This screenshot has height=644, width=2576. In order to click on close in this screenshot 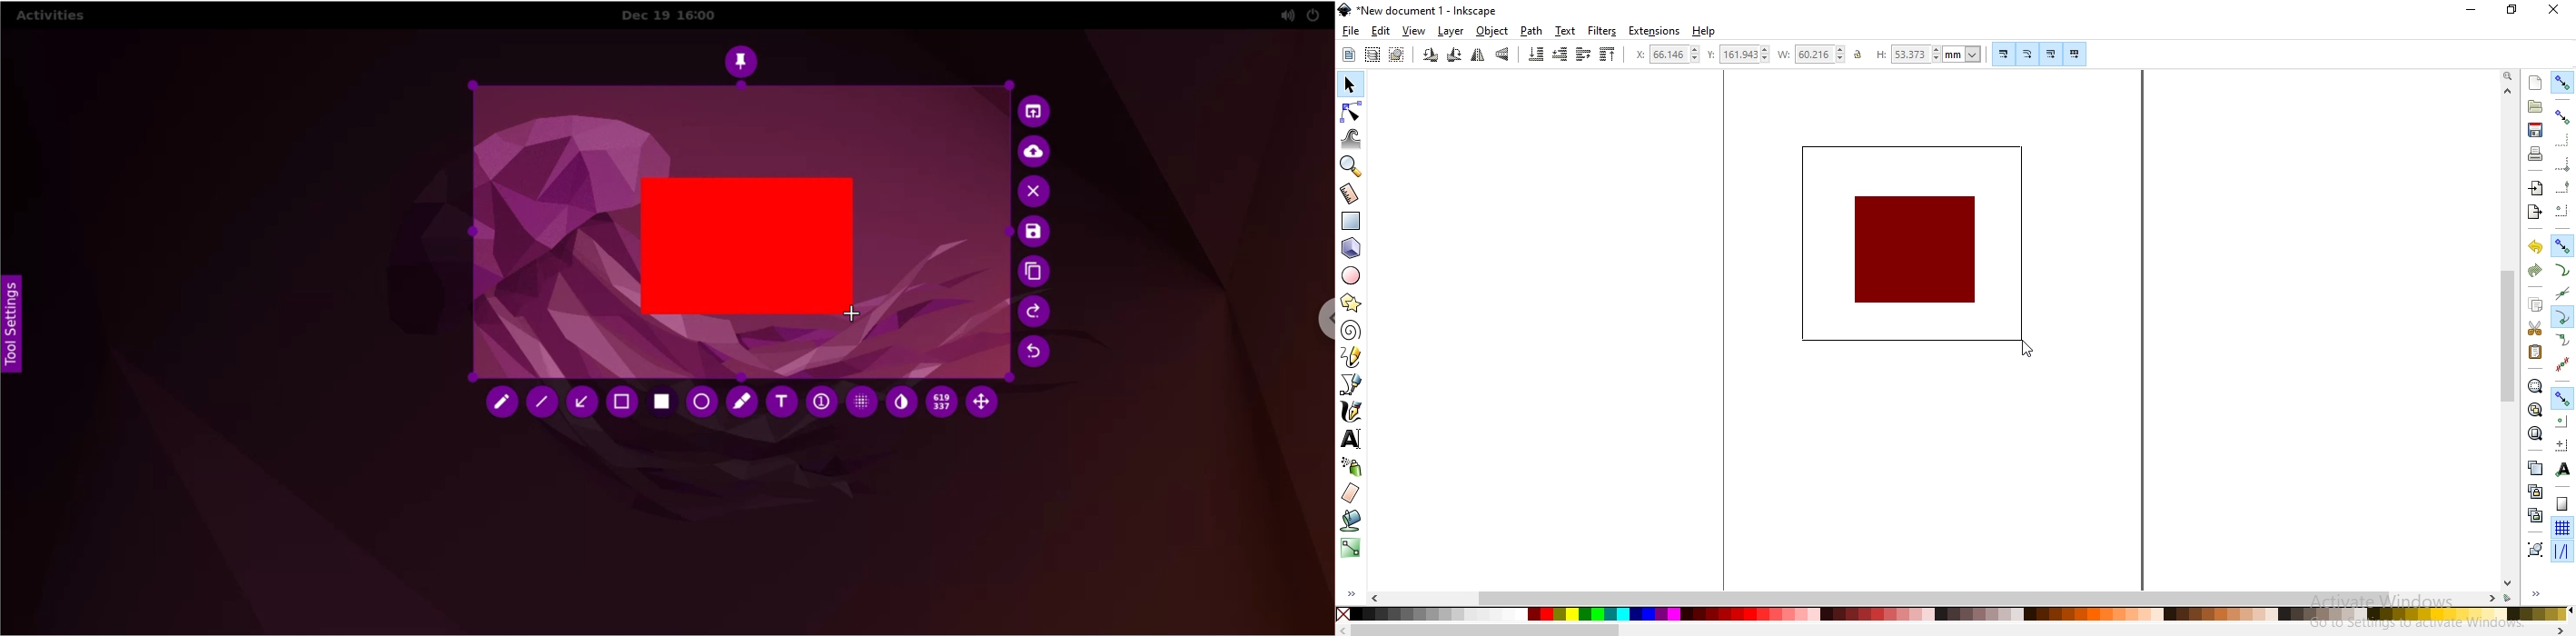, I will do `click(2552, 11)`.